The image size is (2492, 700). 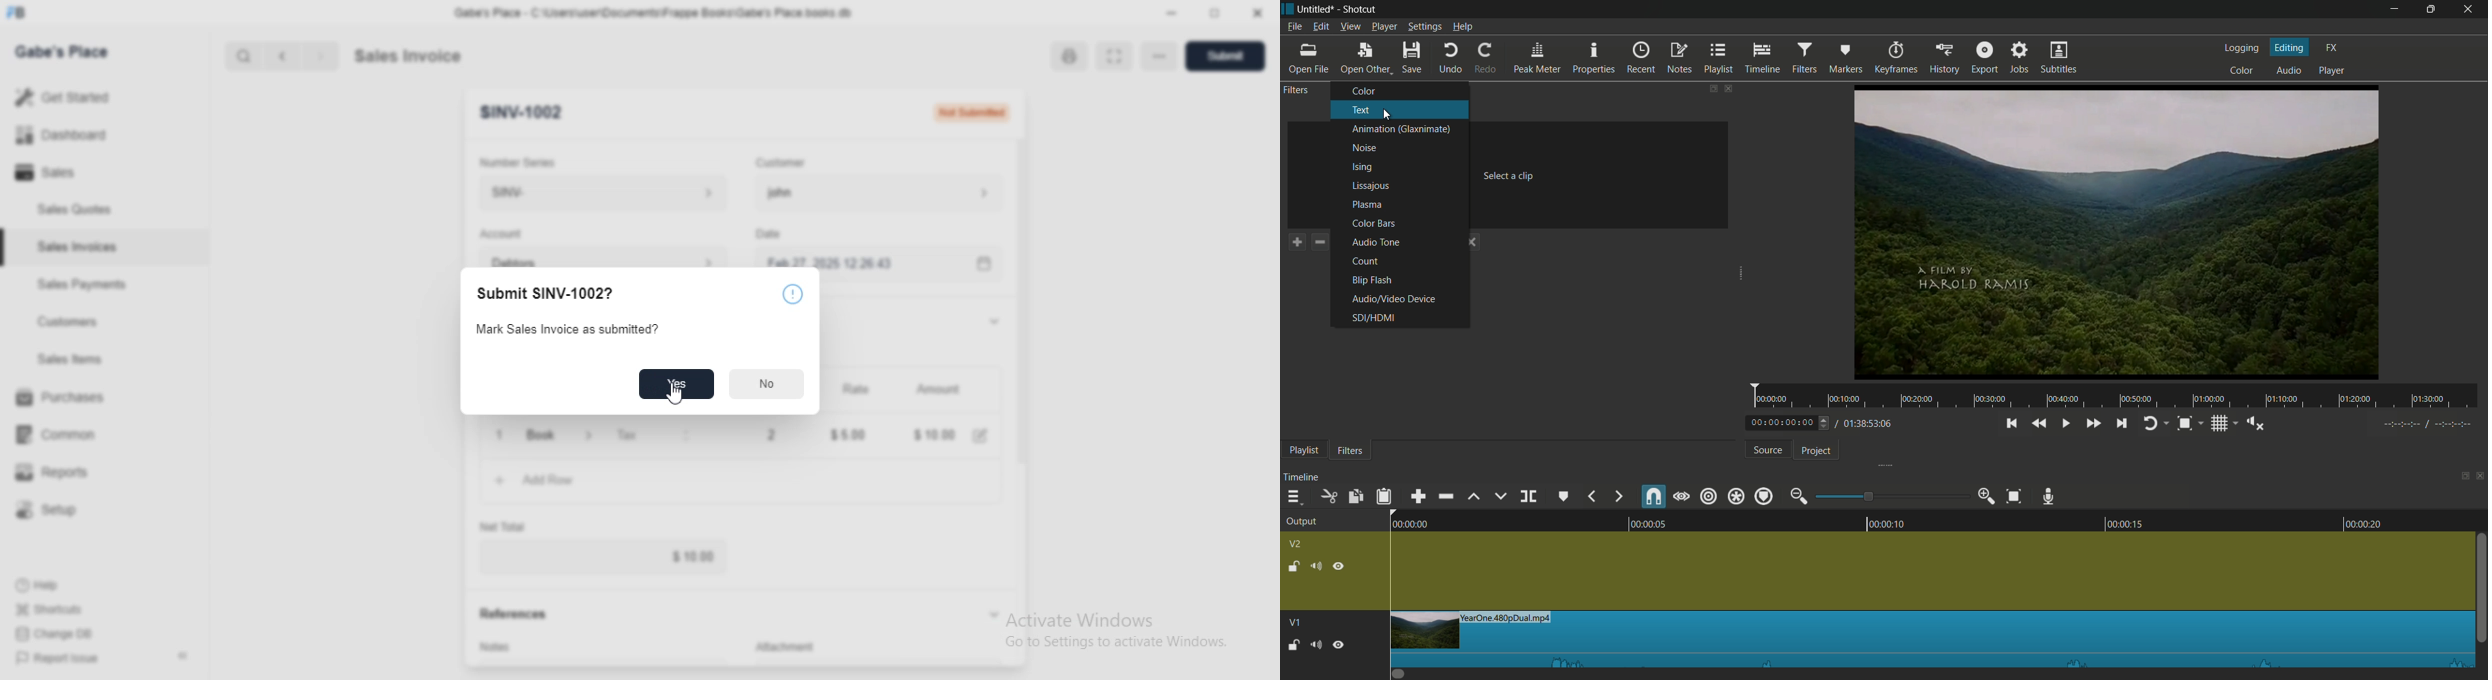 What do you see at coordinates (1710, 497) in the screenshot?
I see `ripple` at bounding box center [1710, 497].